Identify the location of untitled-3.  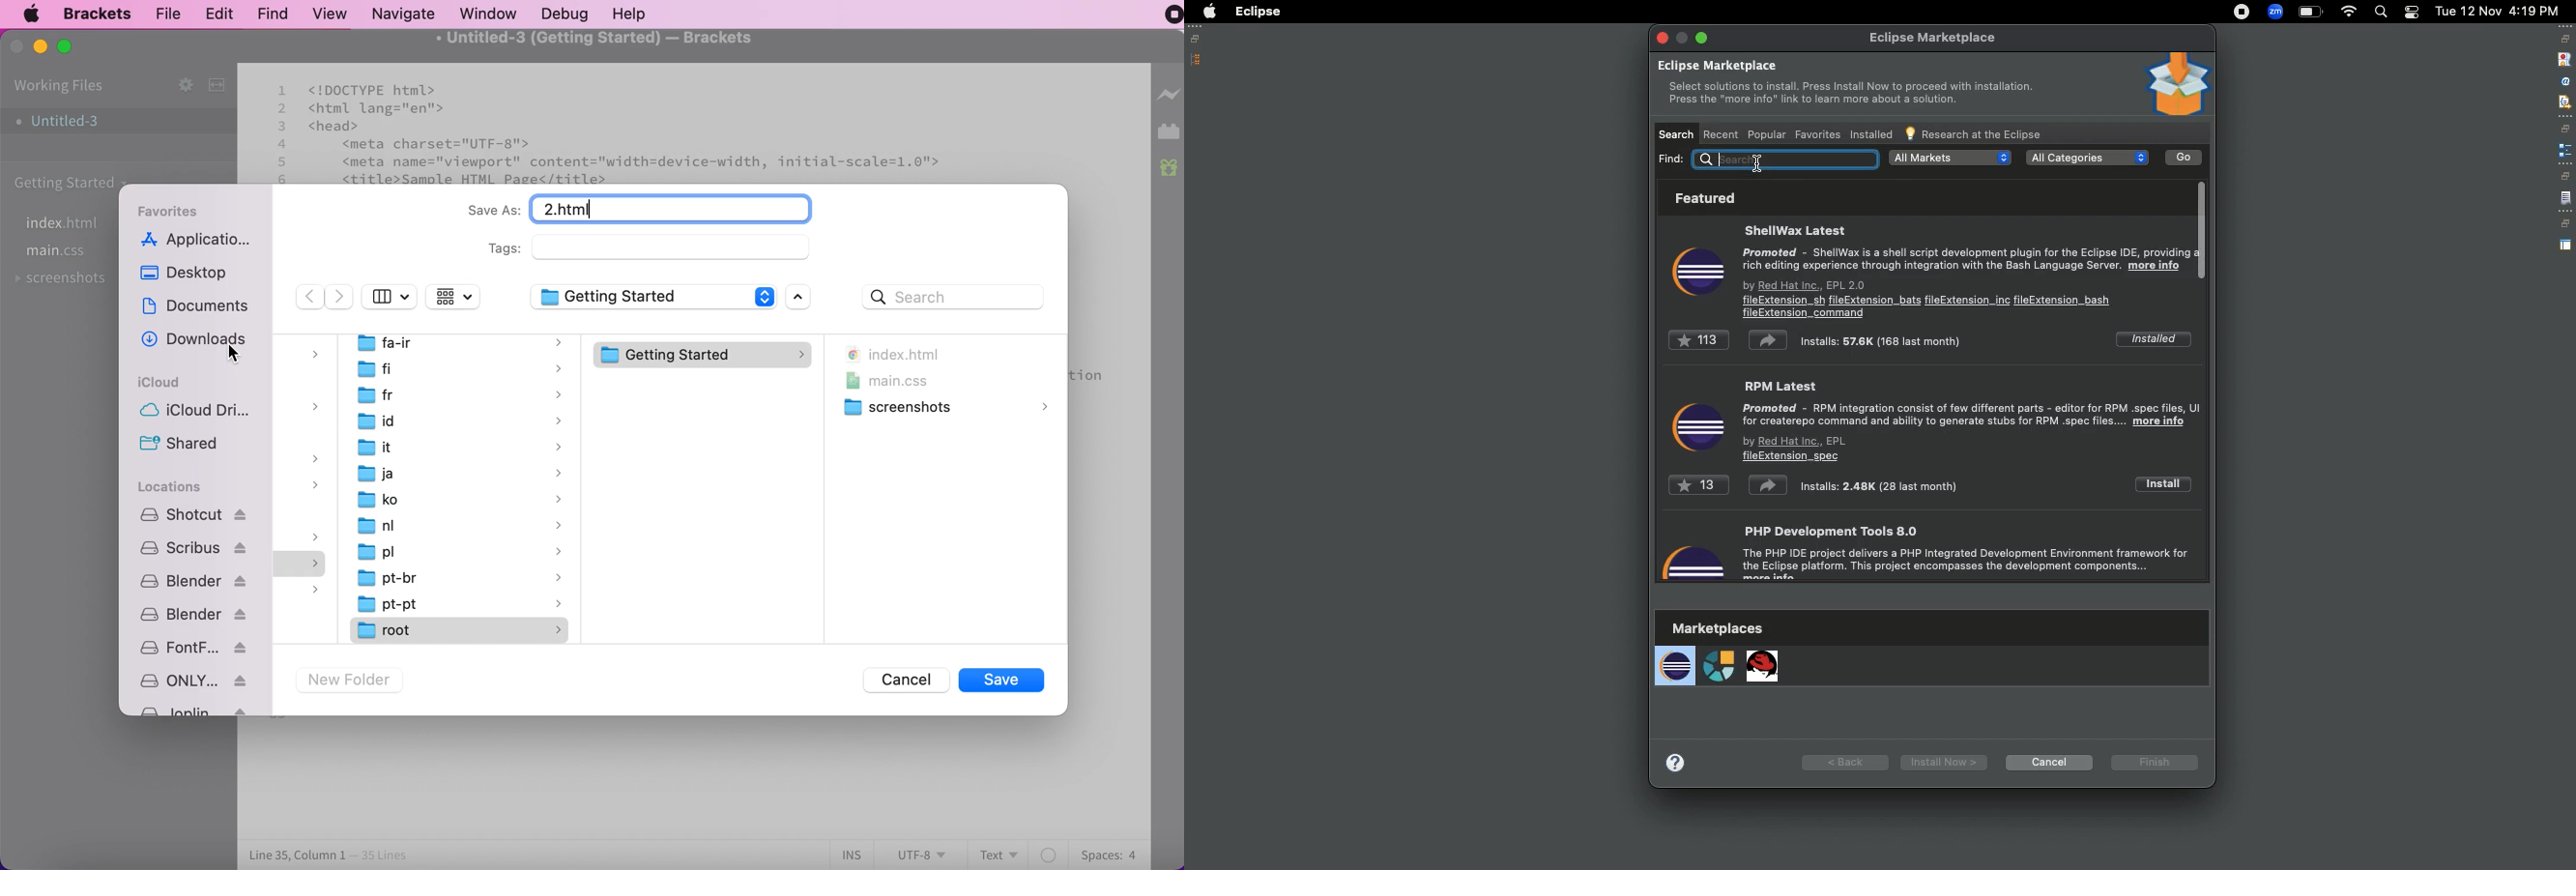
(65, 122).